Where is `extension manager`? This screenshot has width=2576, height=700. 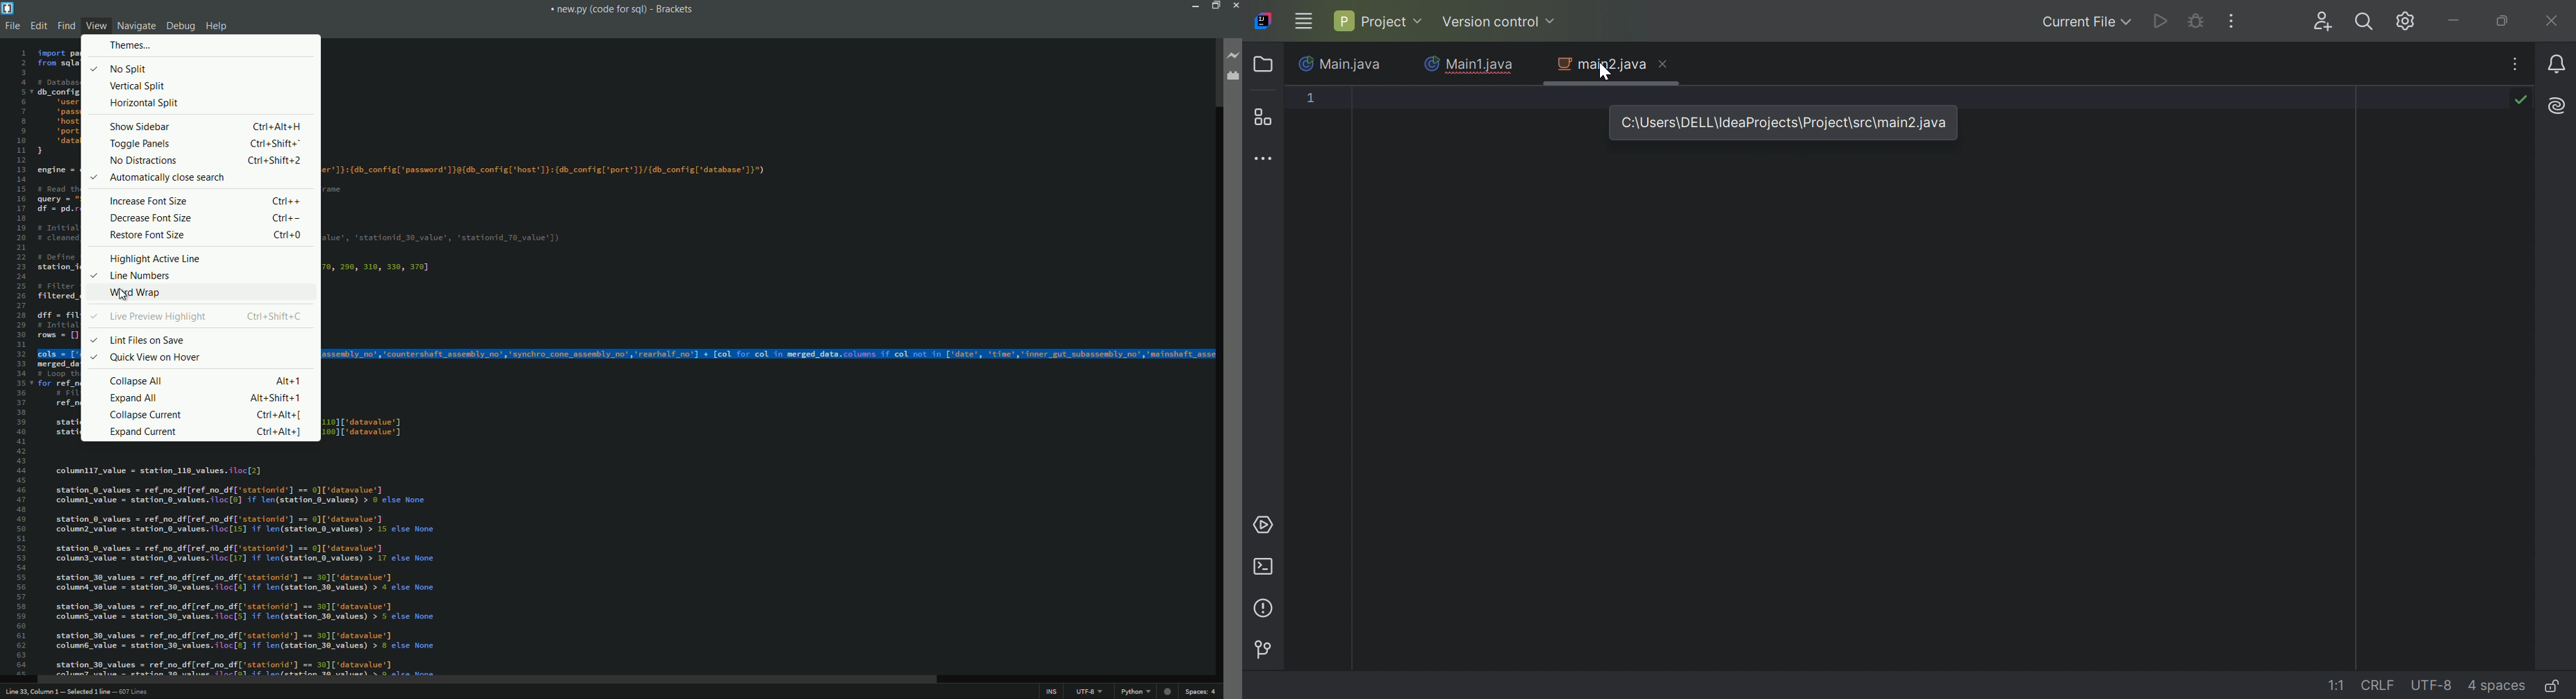
extension manager is located at coordinates (1232, 76).